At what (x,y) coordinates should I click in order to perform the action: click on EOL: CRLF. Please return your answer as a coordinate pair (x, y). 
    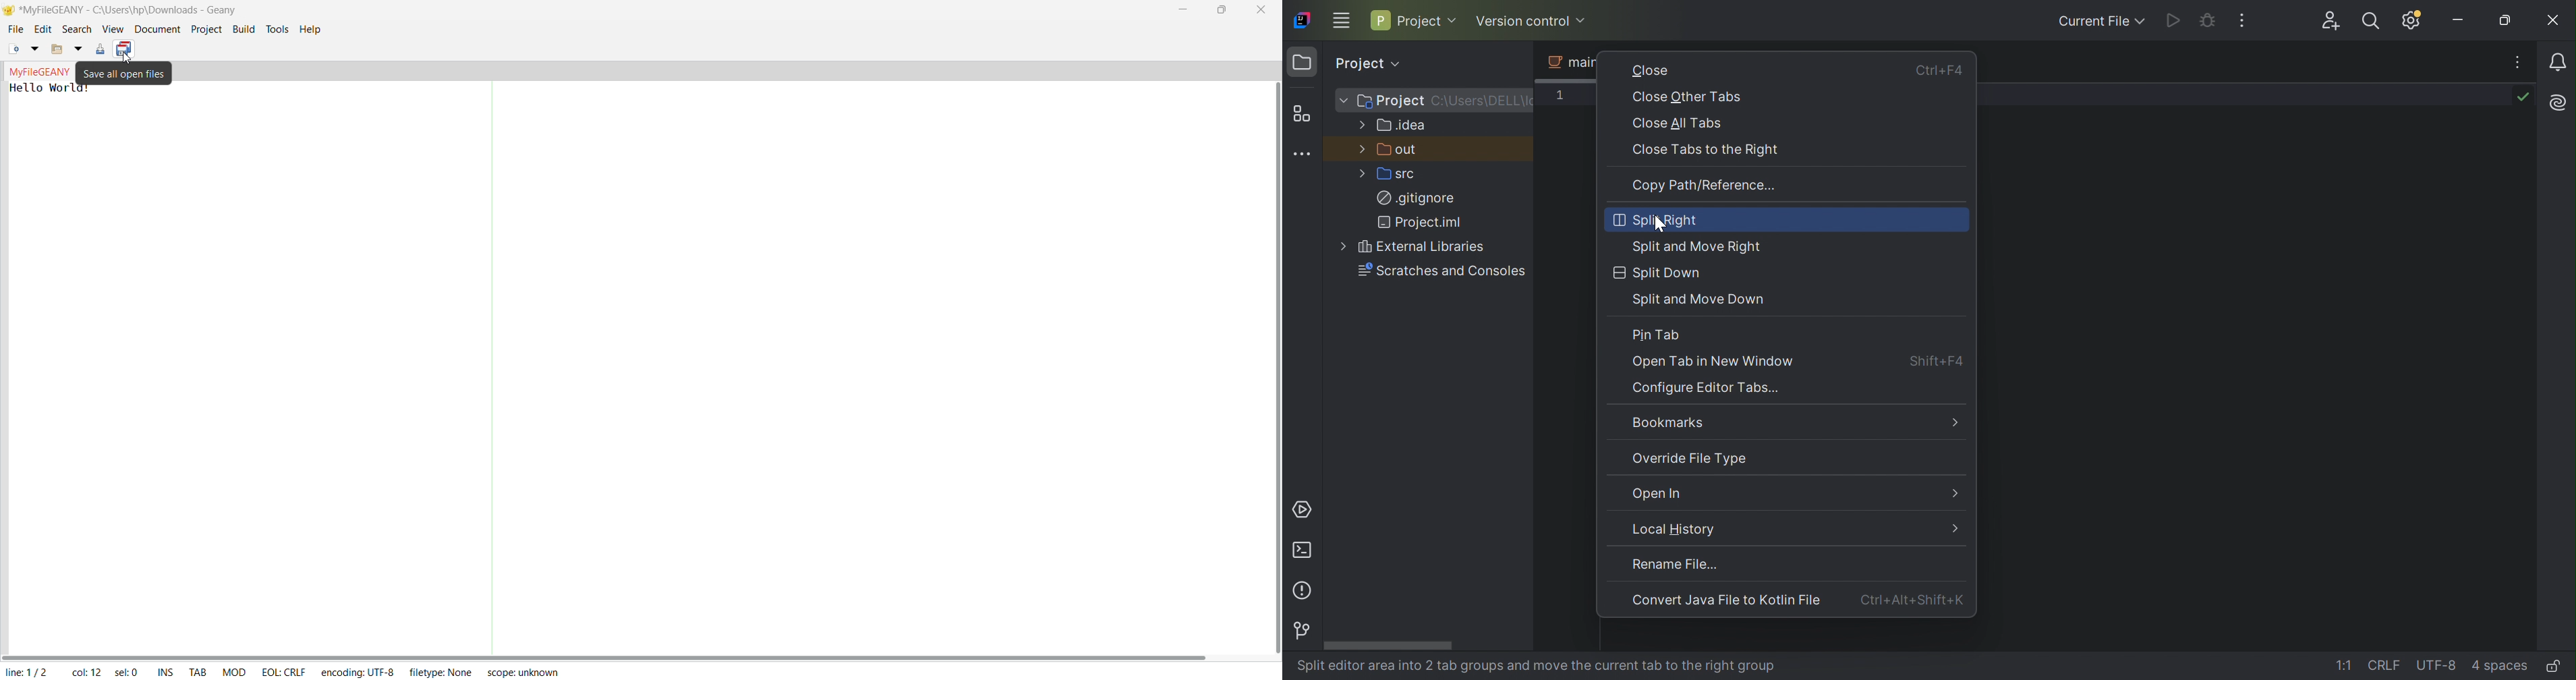
    Looking at the image, I should click on (285, 672).